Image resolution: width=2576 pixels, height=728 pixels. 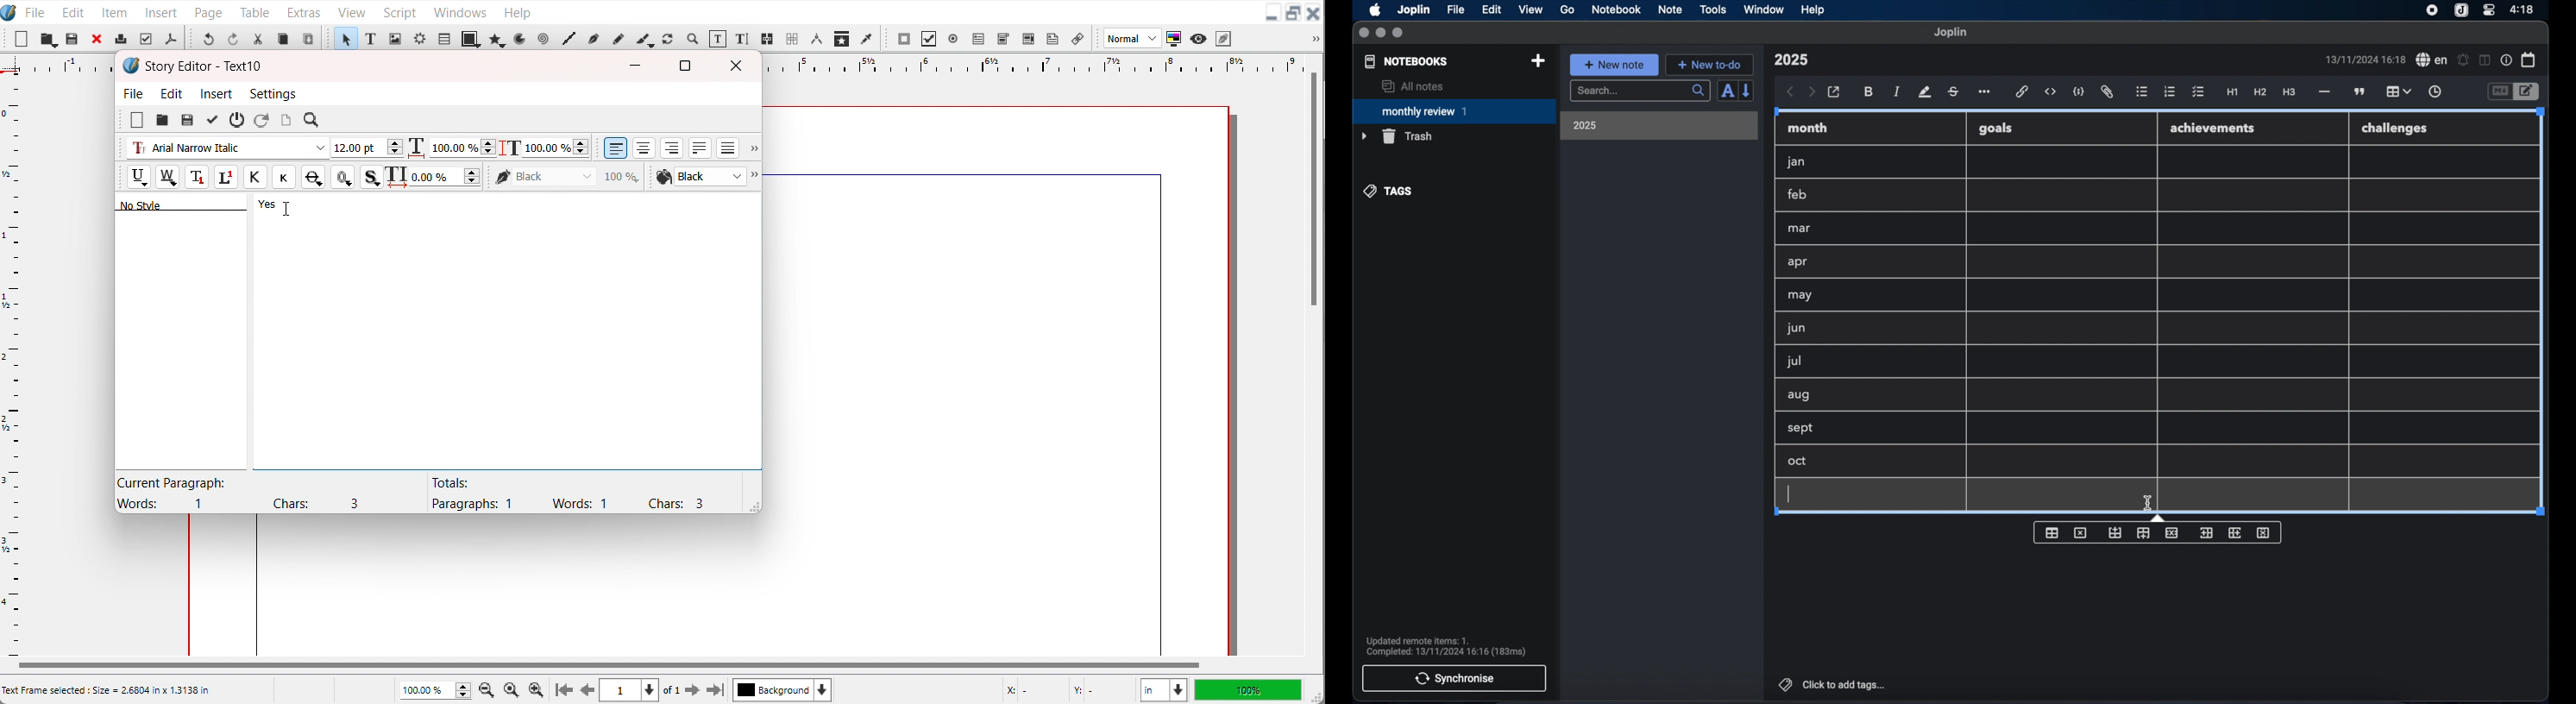 I want to click on Text Width adjuster, so click(x=446, y=177).